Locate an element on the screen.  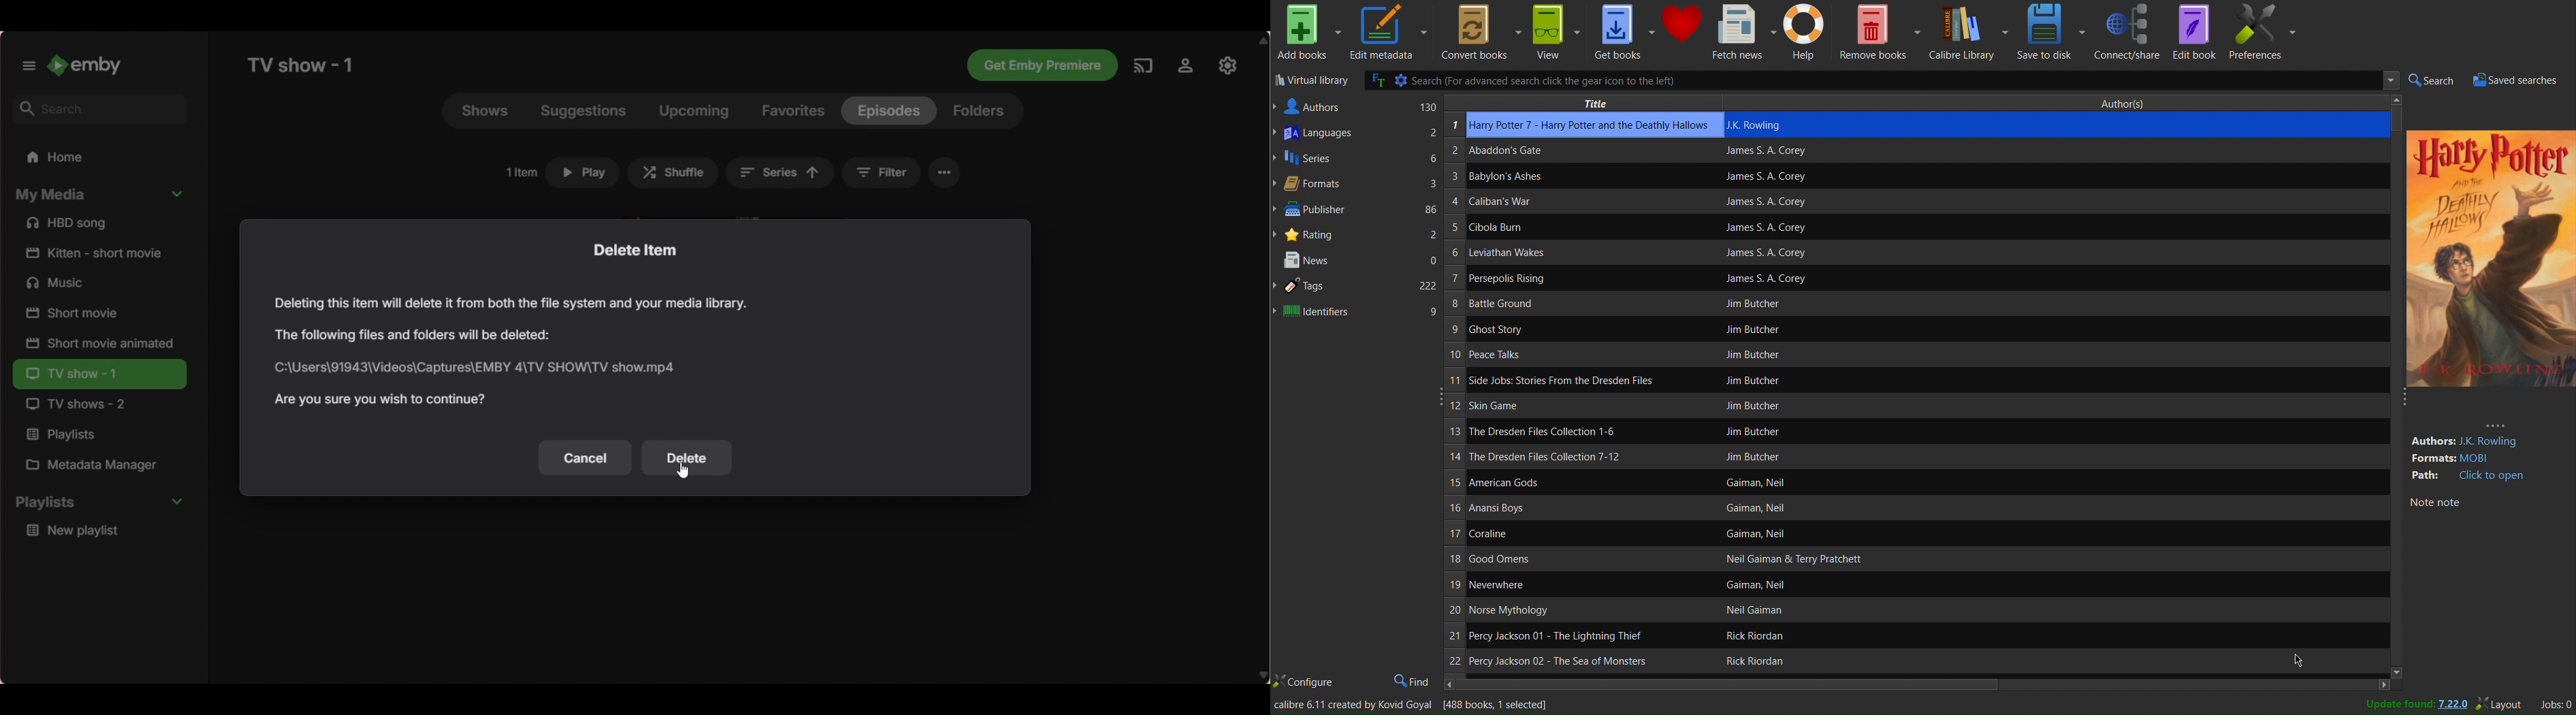
Rating is located at coordinates (1356, 235).